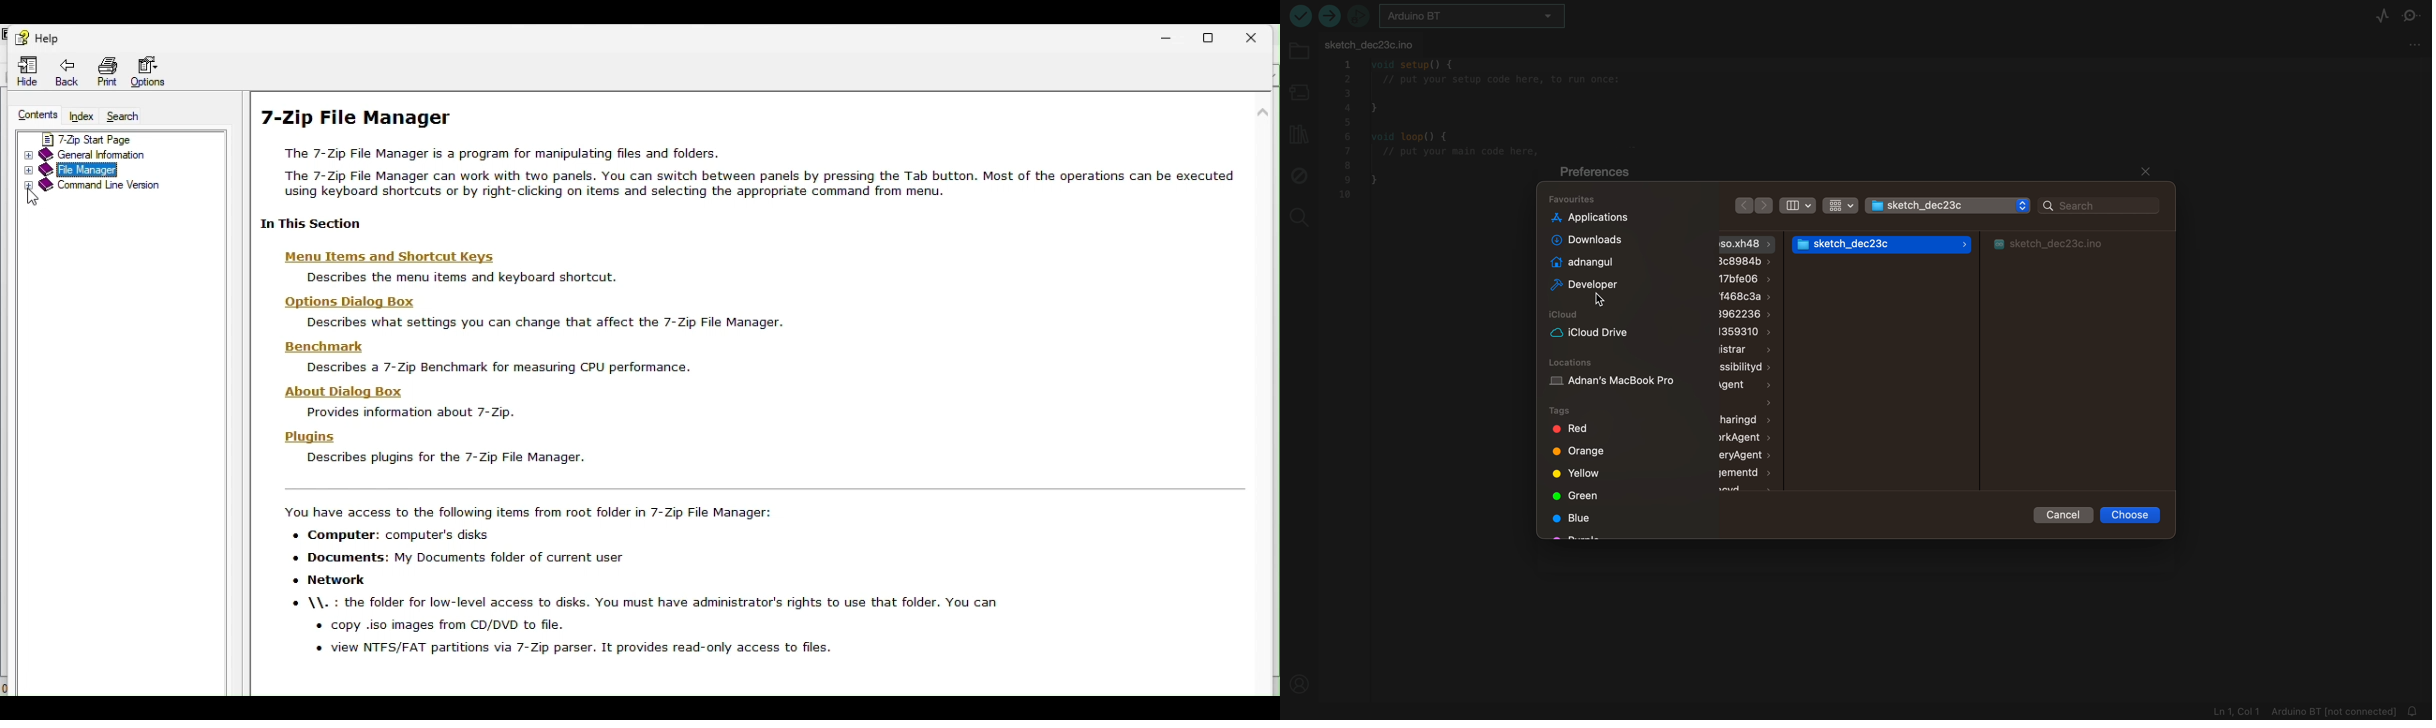  Describe the element at coordinates (1220, 34) in the screenshot. I see `Restore` at that location.